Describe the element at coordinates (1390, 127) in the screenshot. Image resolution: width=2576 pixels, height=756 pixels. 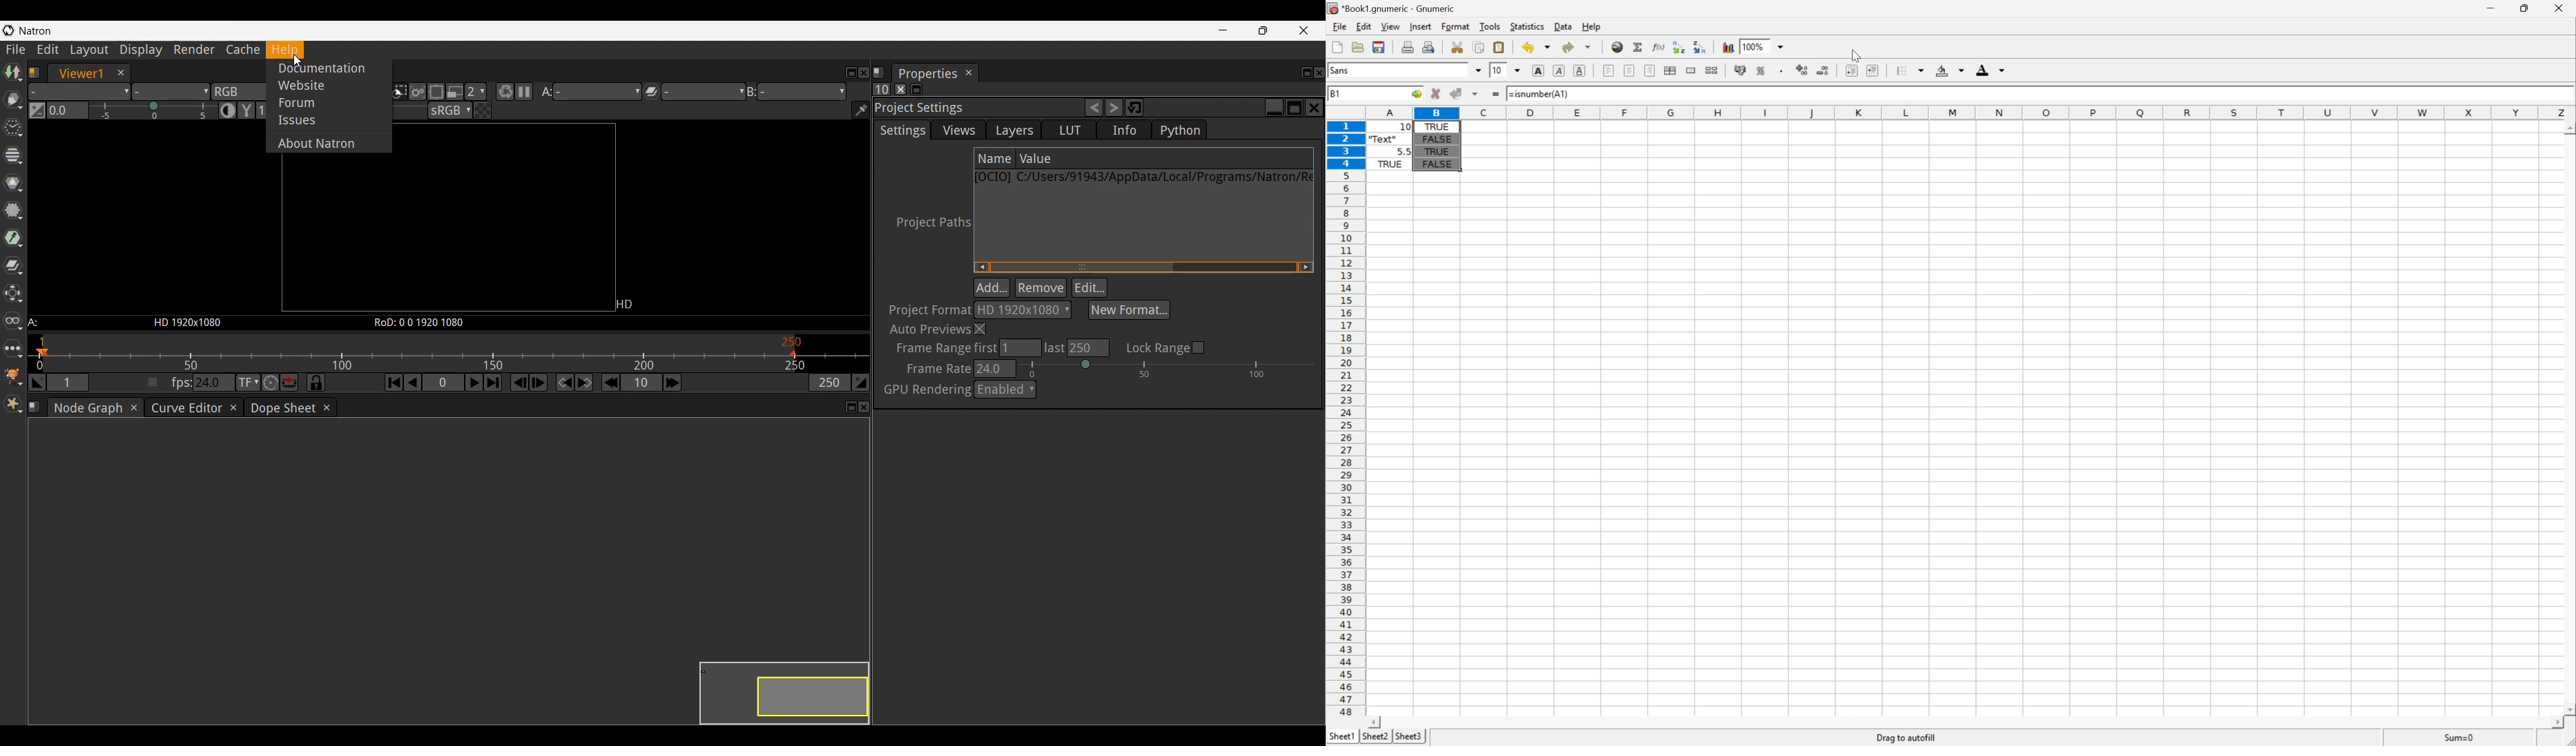
I see `10` at that location.